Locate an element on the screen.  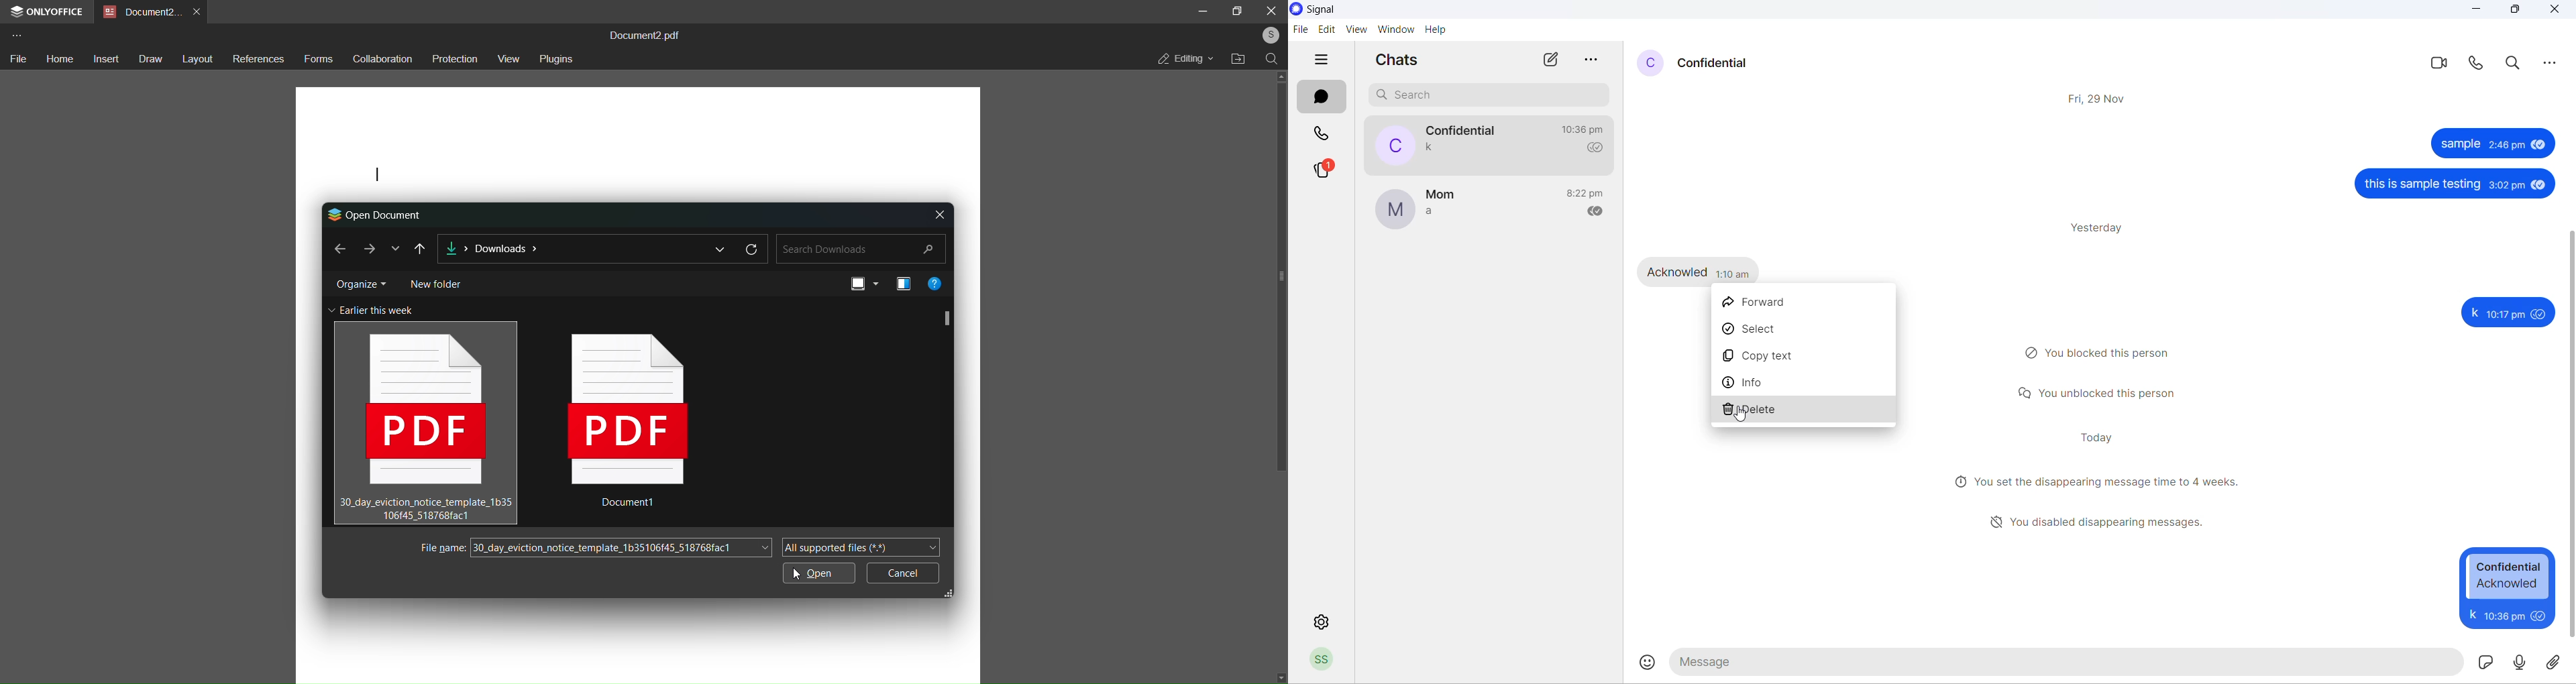
forward is located at coordinates (1805, 300).